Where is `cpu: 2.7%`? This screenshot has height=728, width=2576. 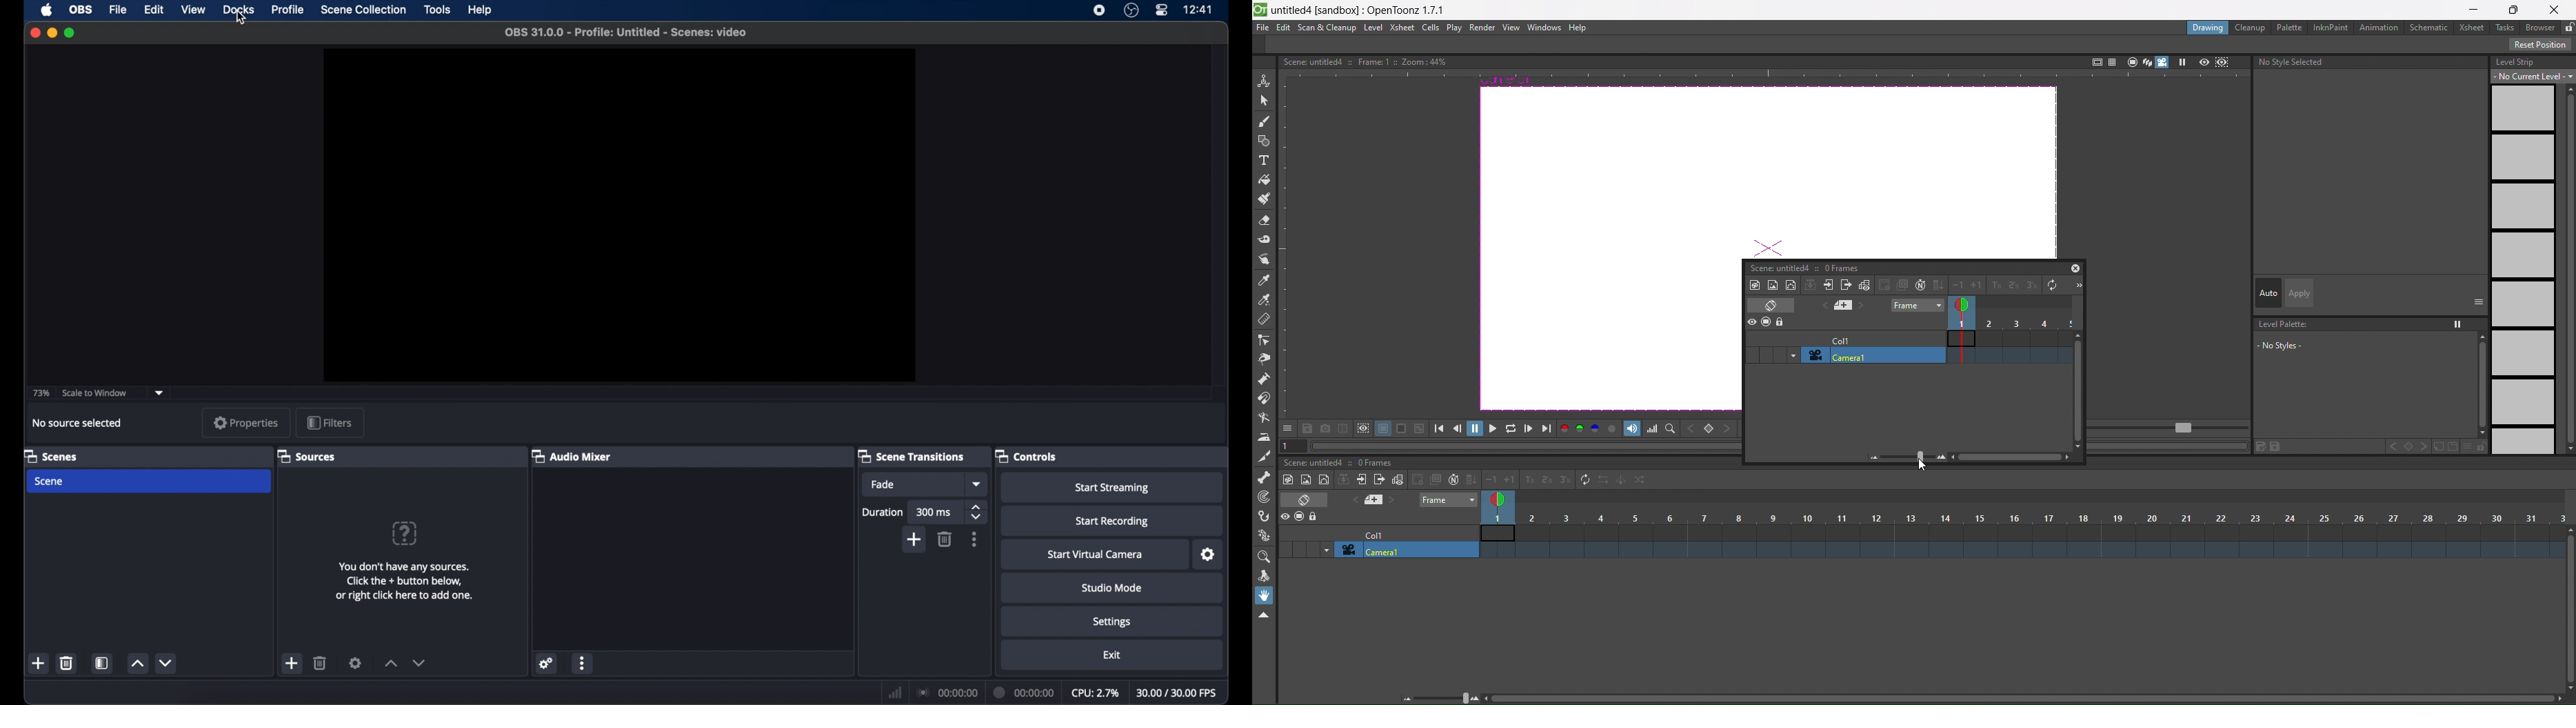 cpu: 2.7% is located at coordinates (1096, 691).